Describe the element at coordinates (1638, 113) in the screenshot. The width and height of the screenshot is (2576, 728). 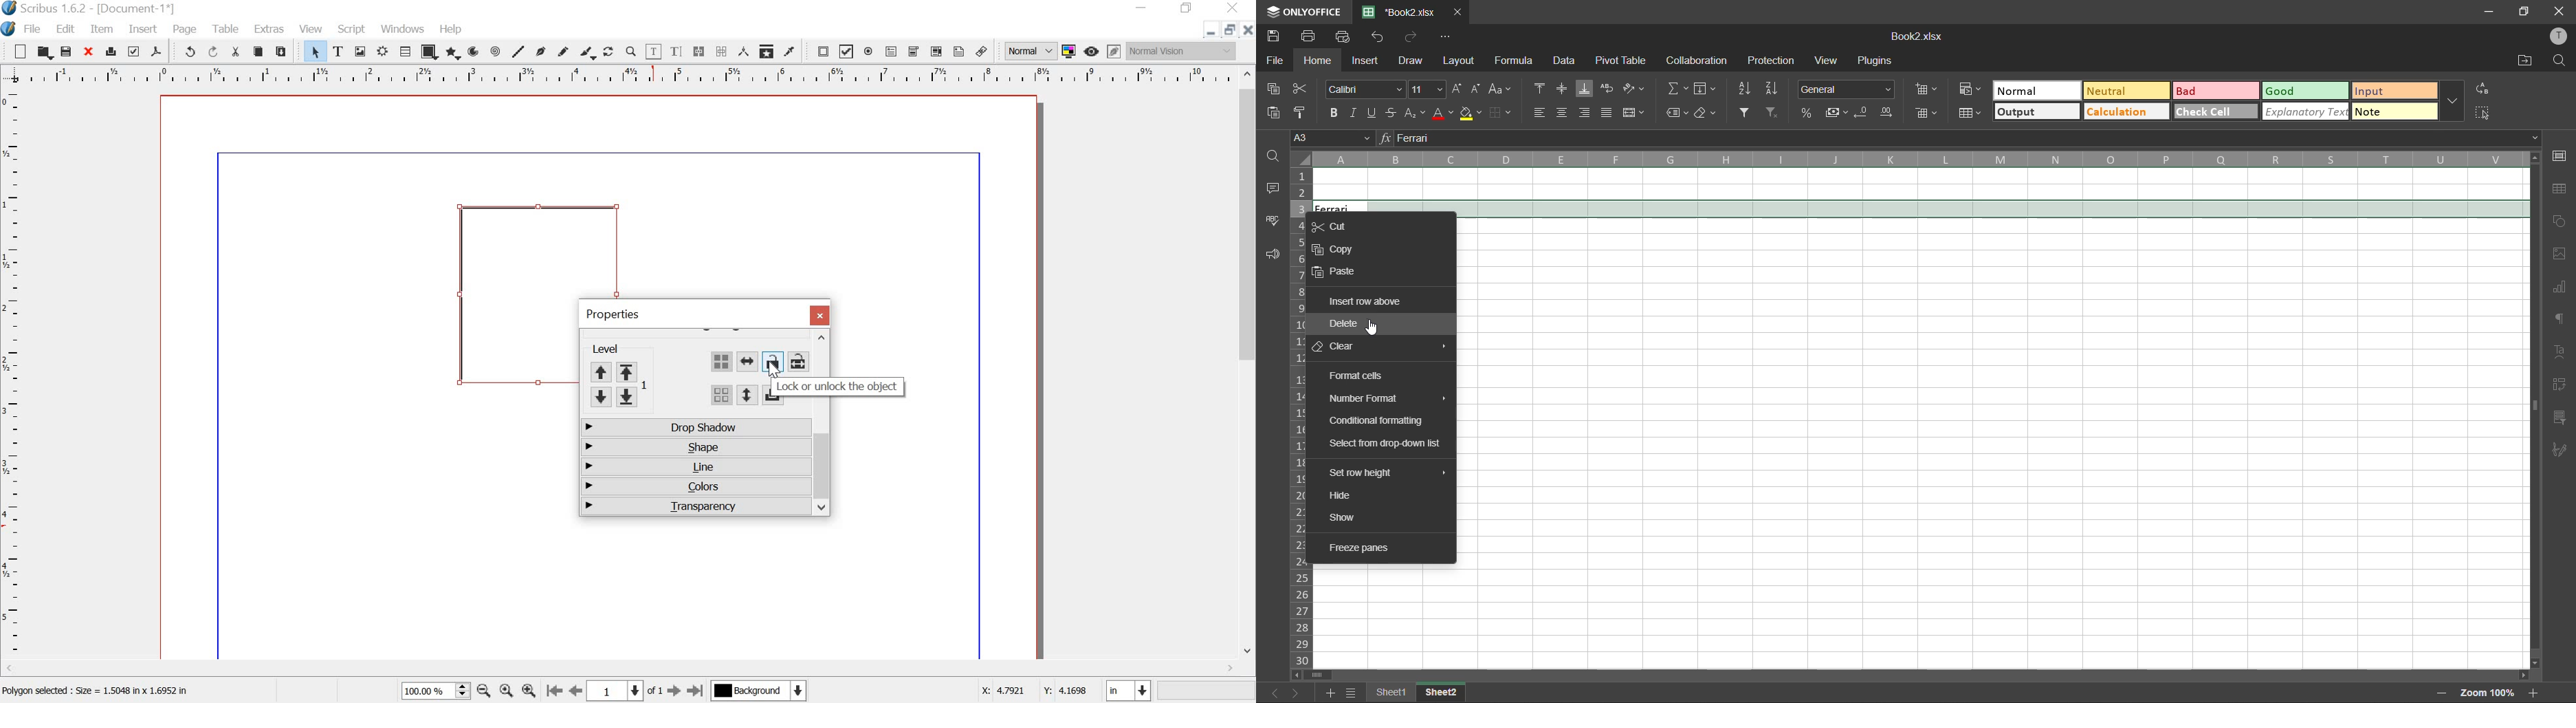
I see `merge and center` at that location.